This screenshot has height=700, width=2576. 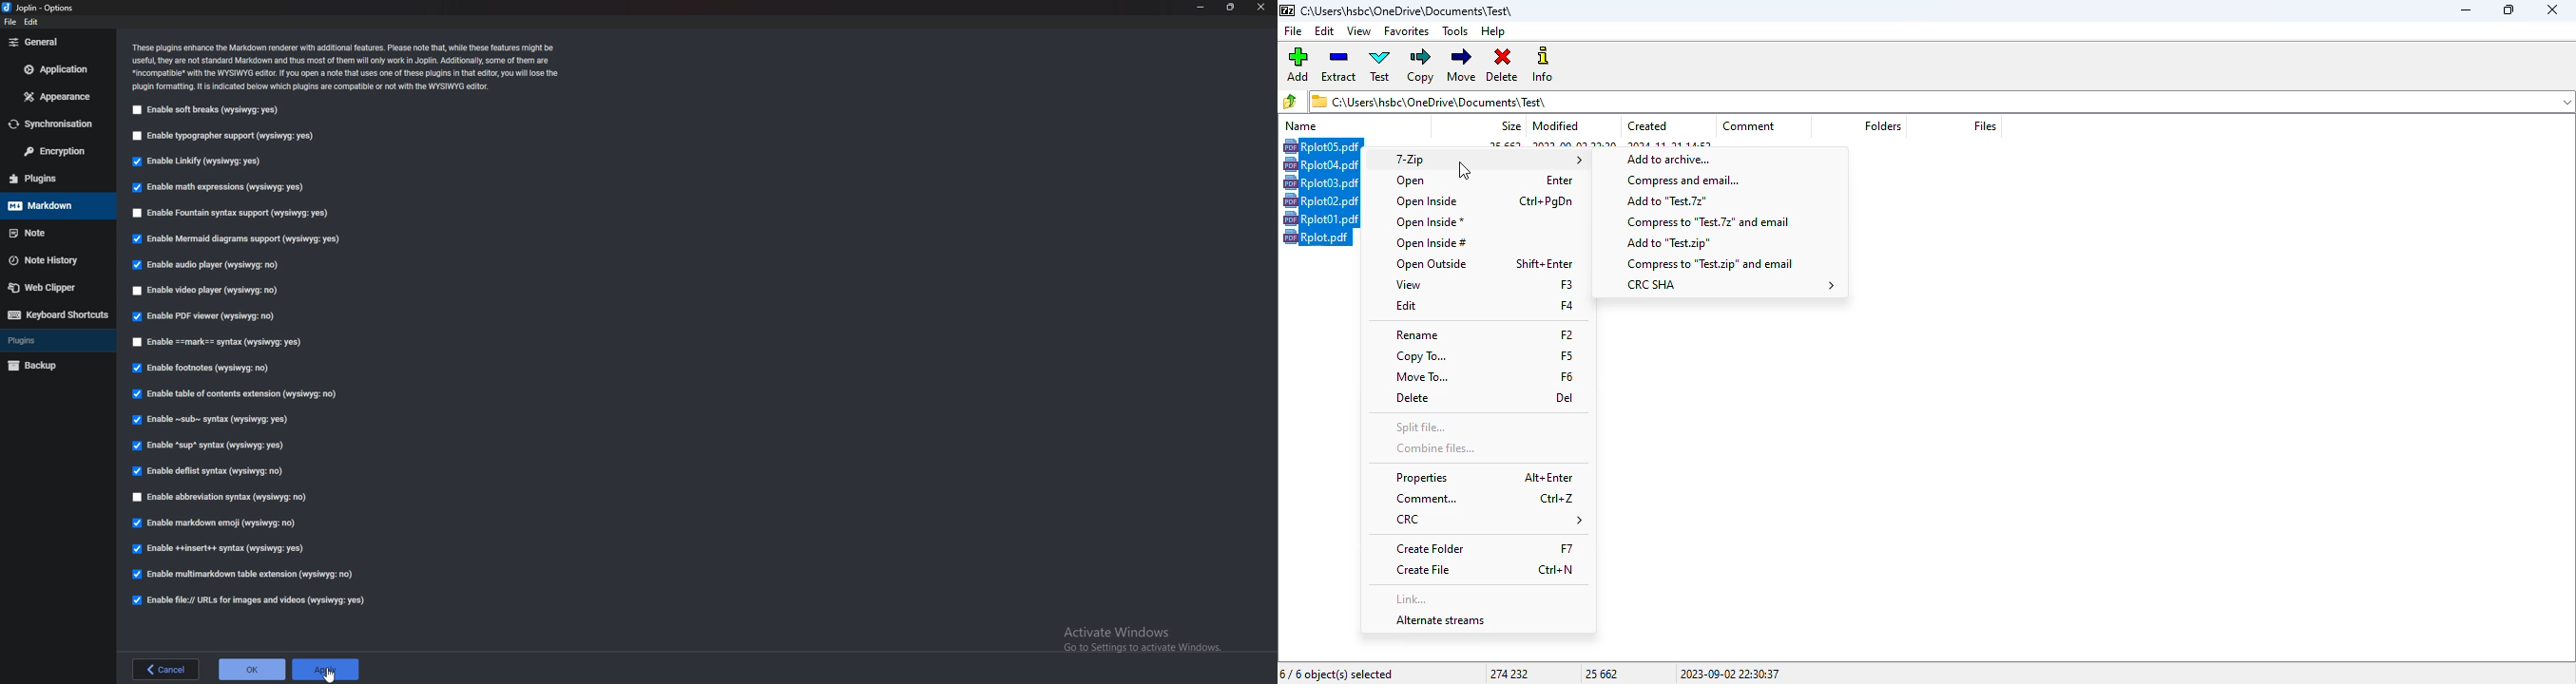 What do you see at coordinates (1337, 674) in the screenshot?
I see `6/6 object(s) selected` at bounding box center [1337, 674].